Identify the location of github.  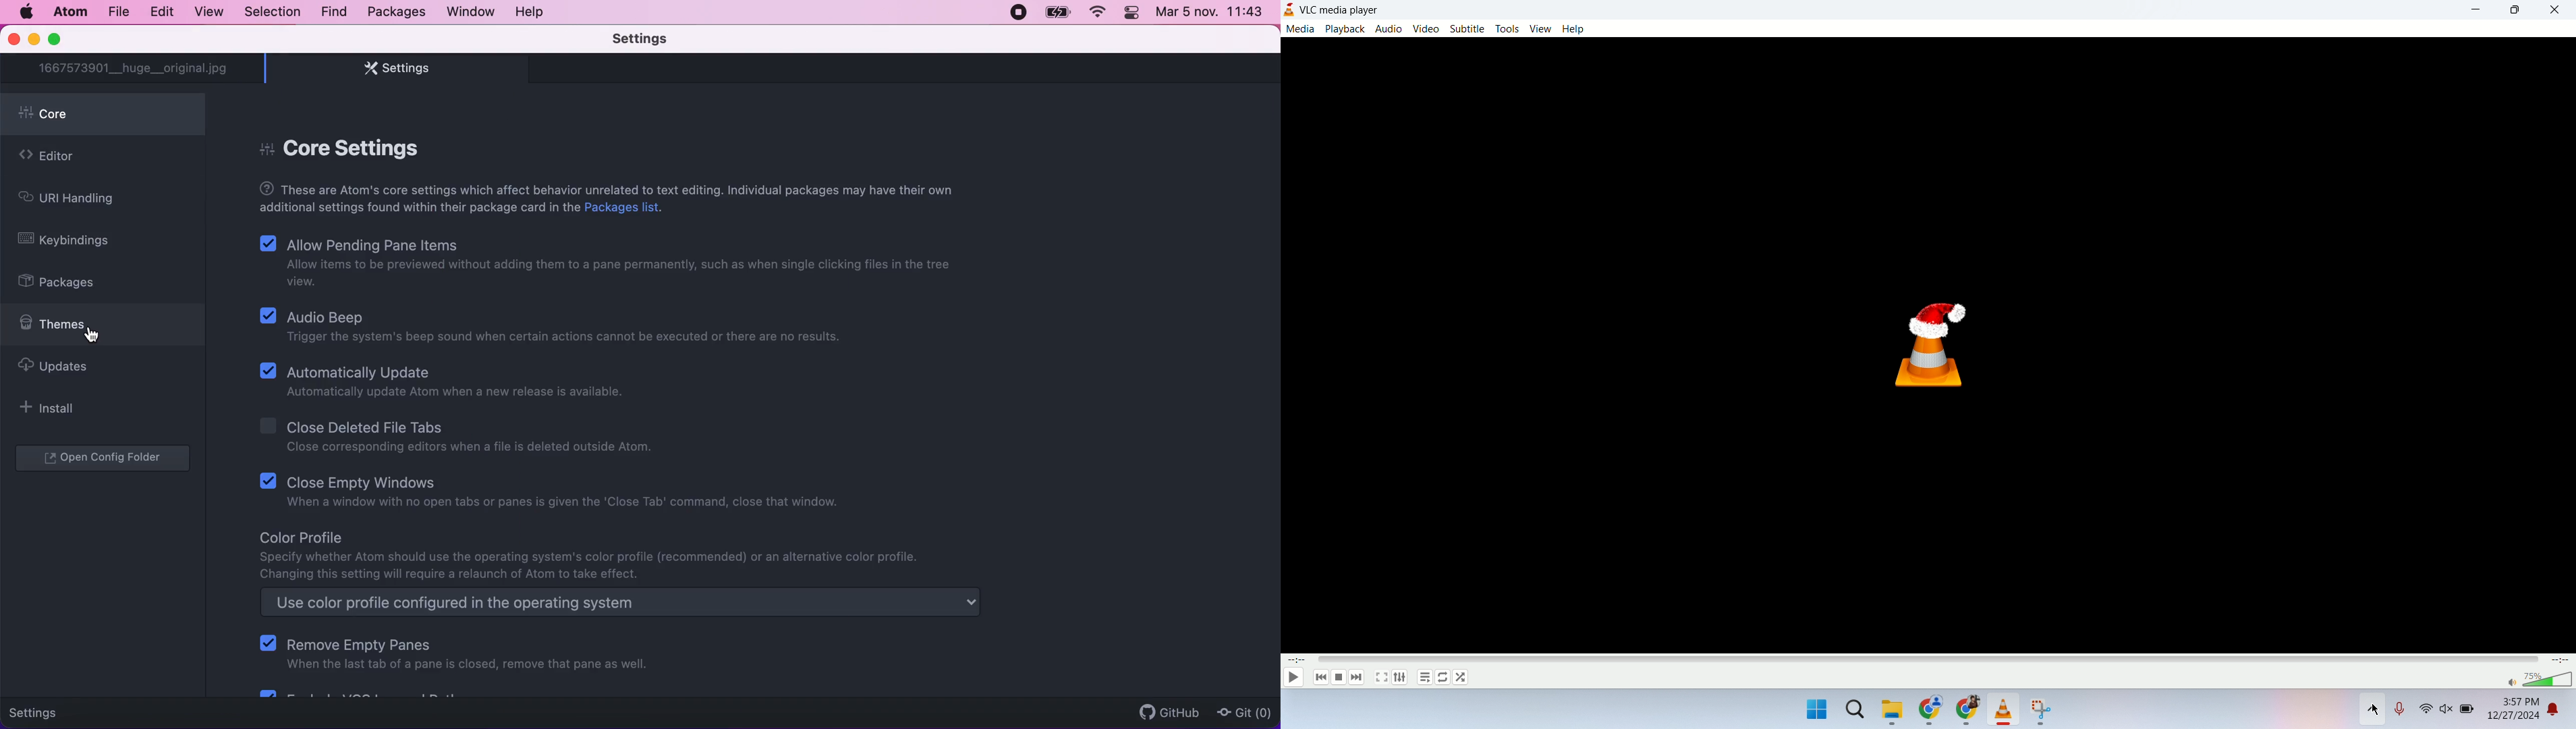
(1165, 707).